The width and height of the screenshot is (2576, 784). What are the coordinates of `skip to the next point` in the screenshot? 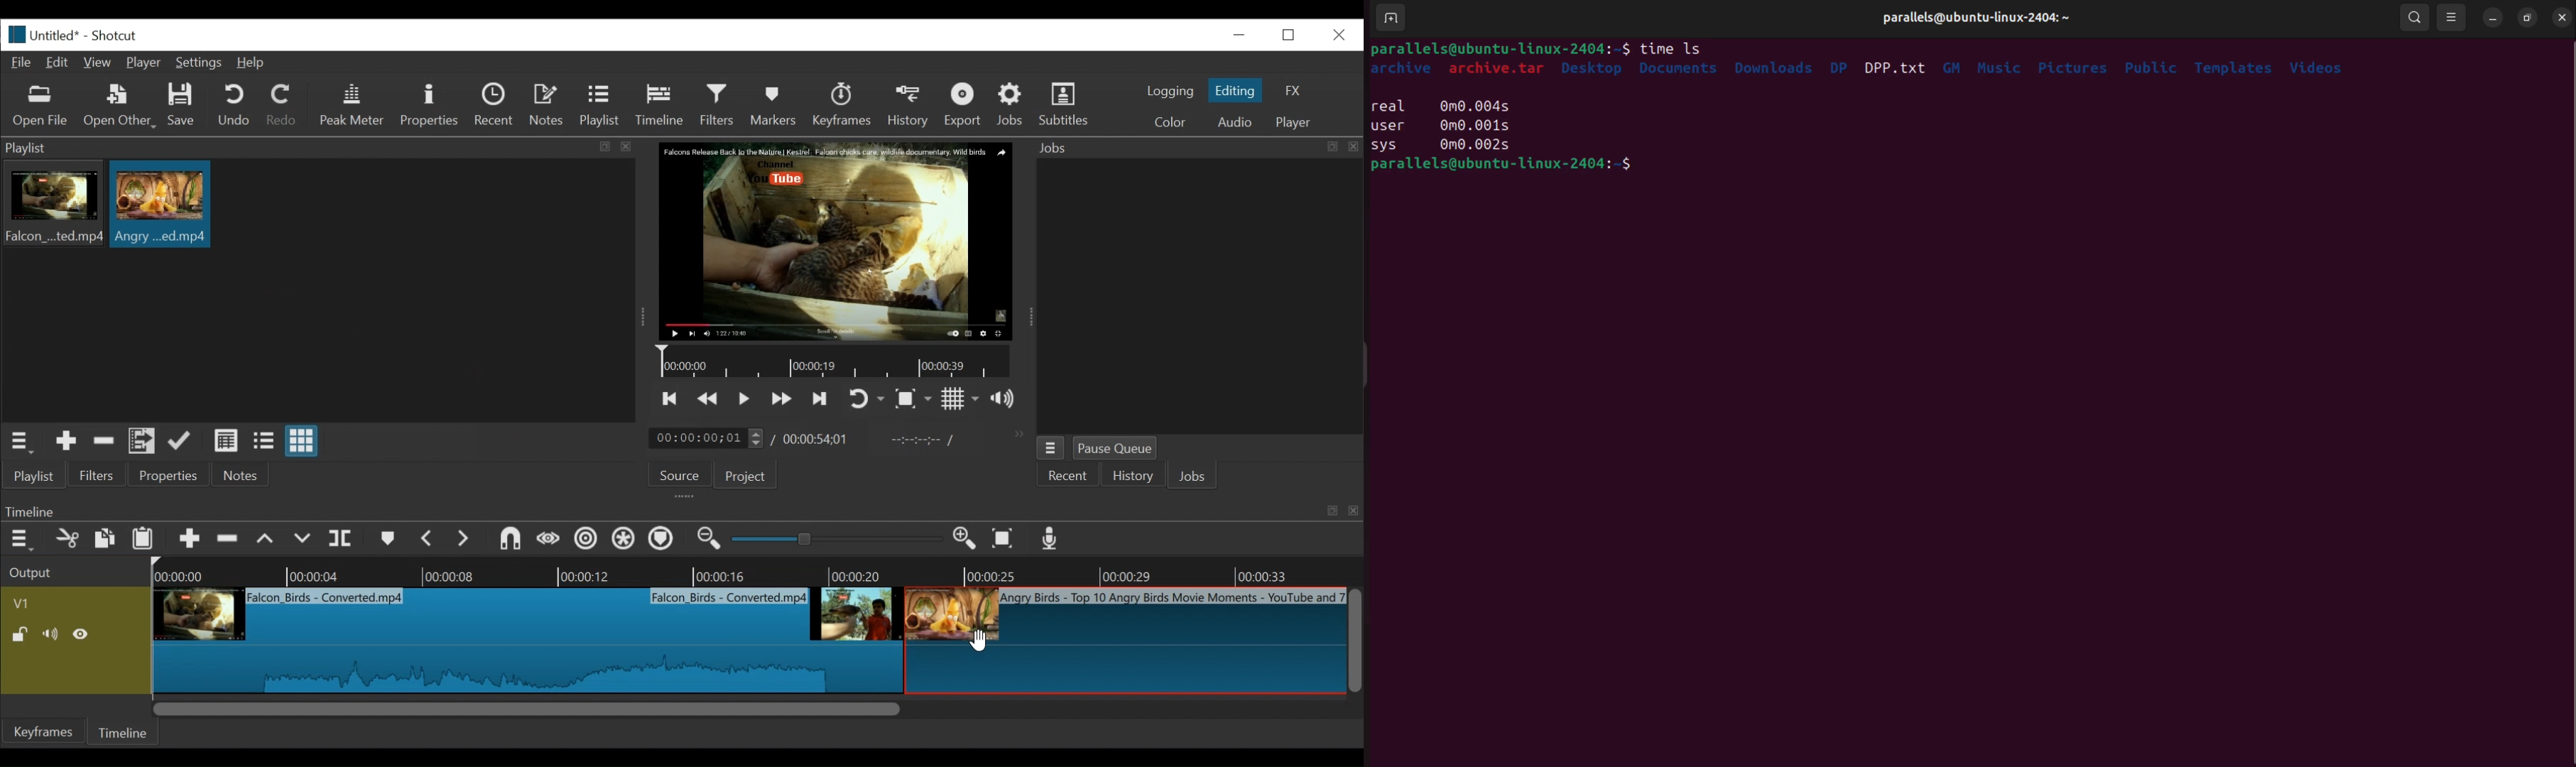 It's located at (822, 398).